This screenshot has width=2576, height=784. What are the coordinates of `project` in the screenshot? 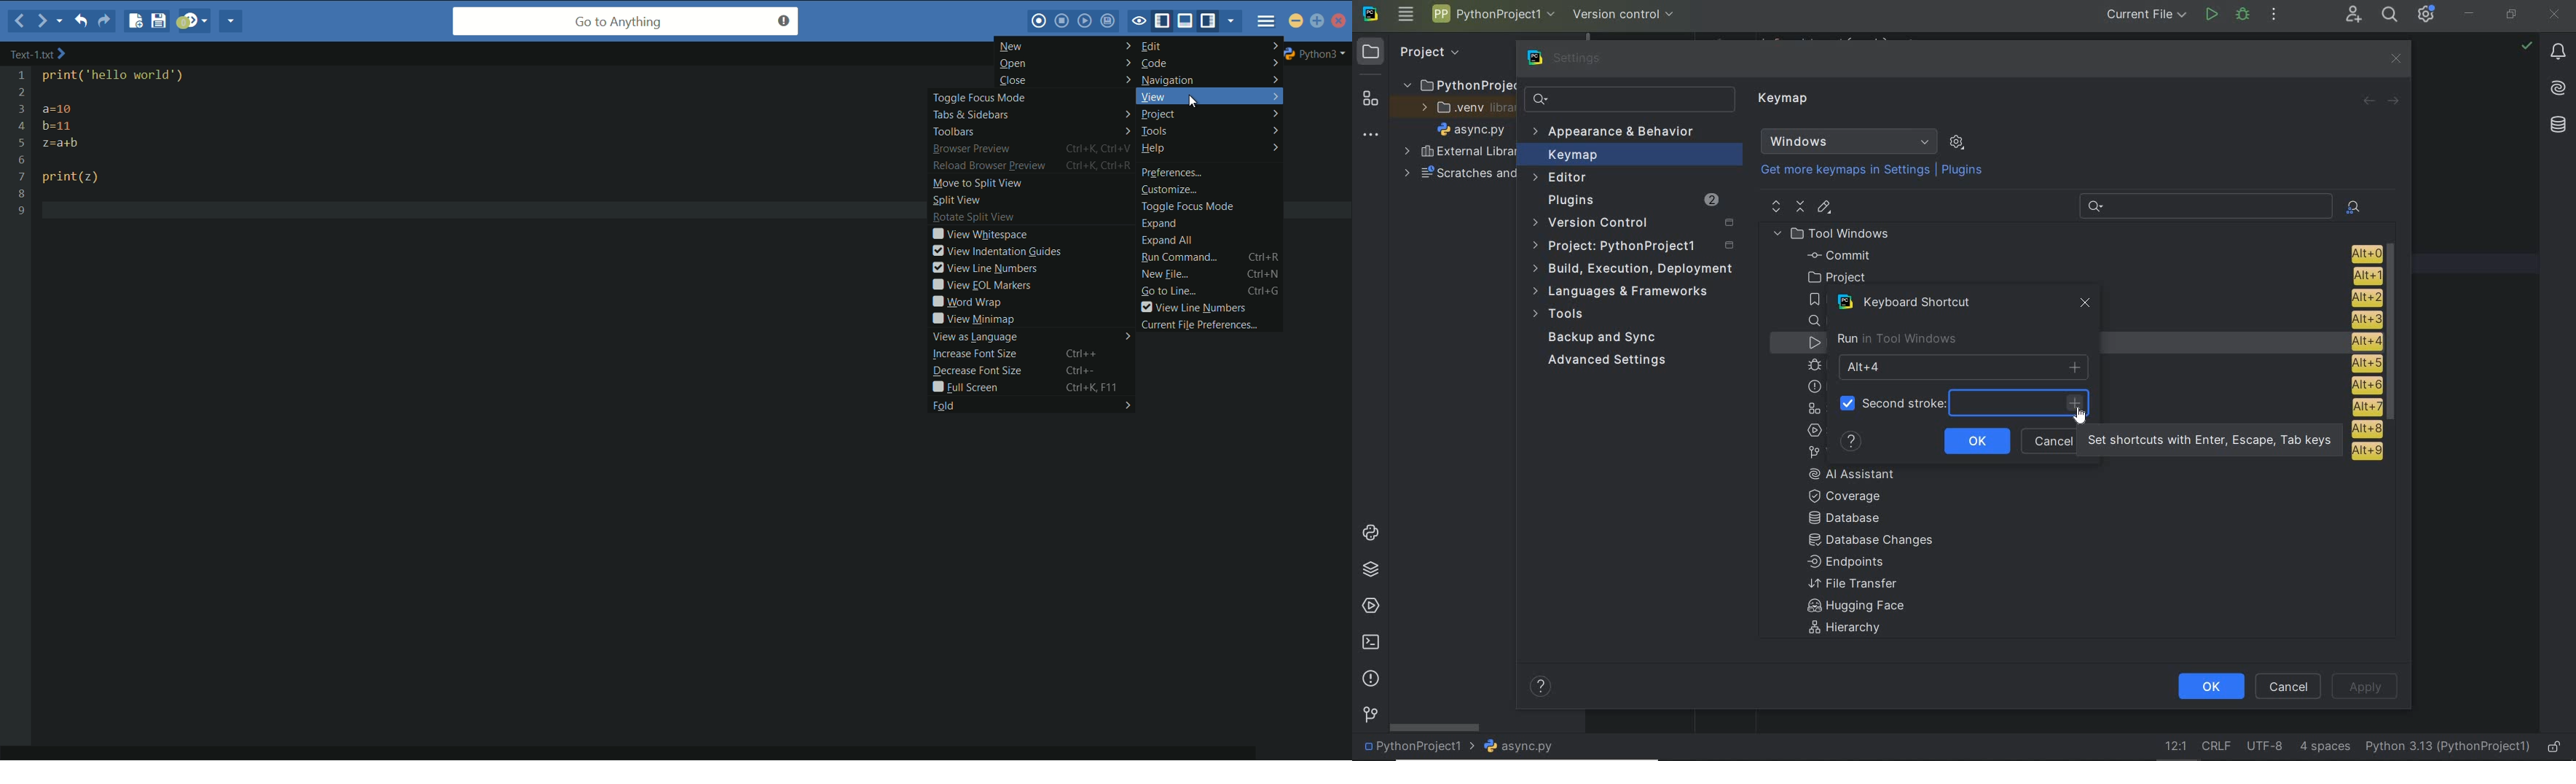 It's located at (1211, 116).